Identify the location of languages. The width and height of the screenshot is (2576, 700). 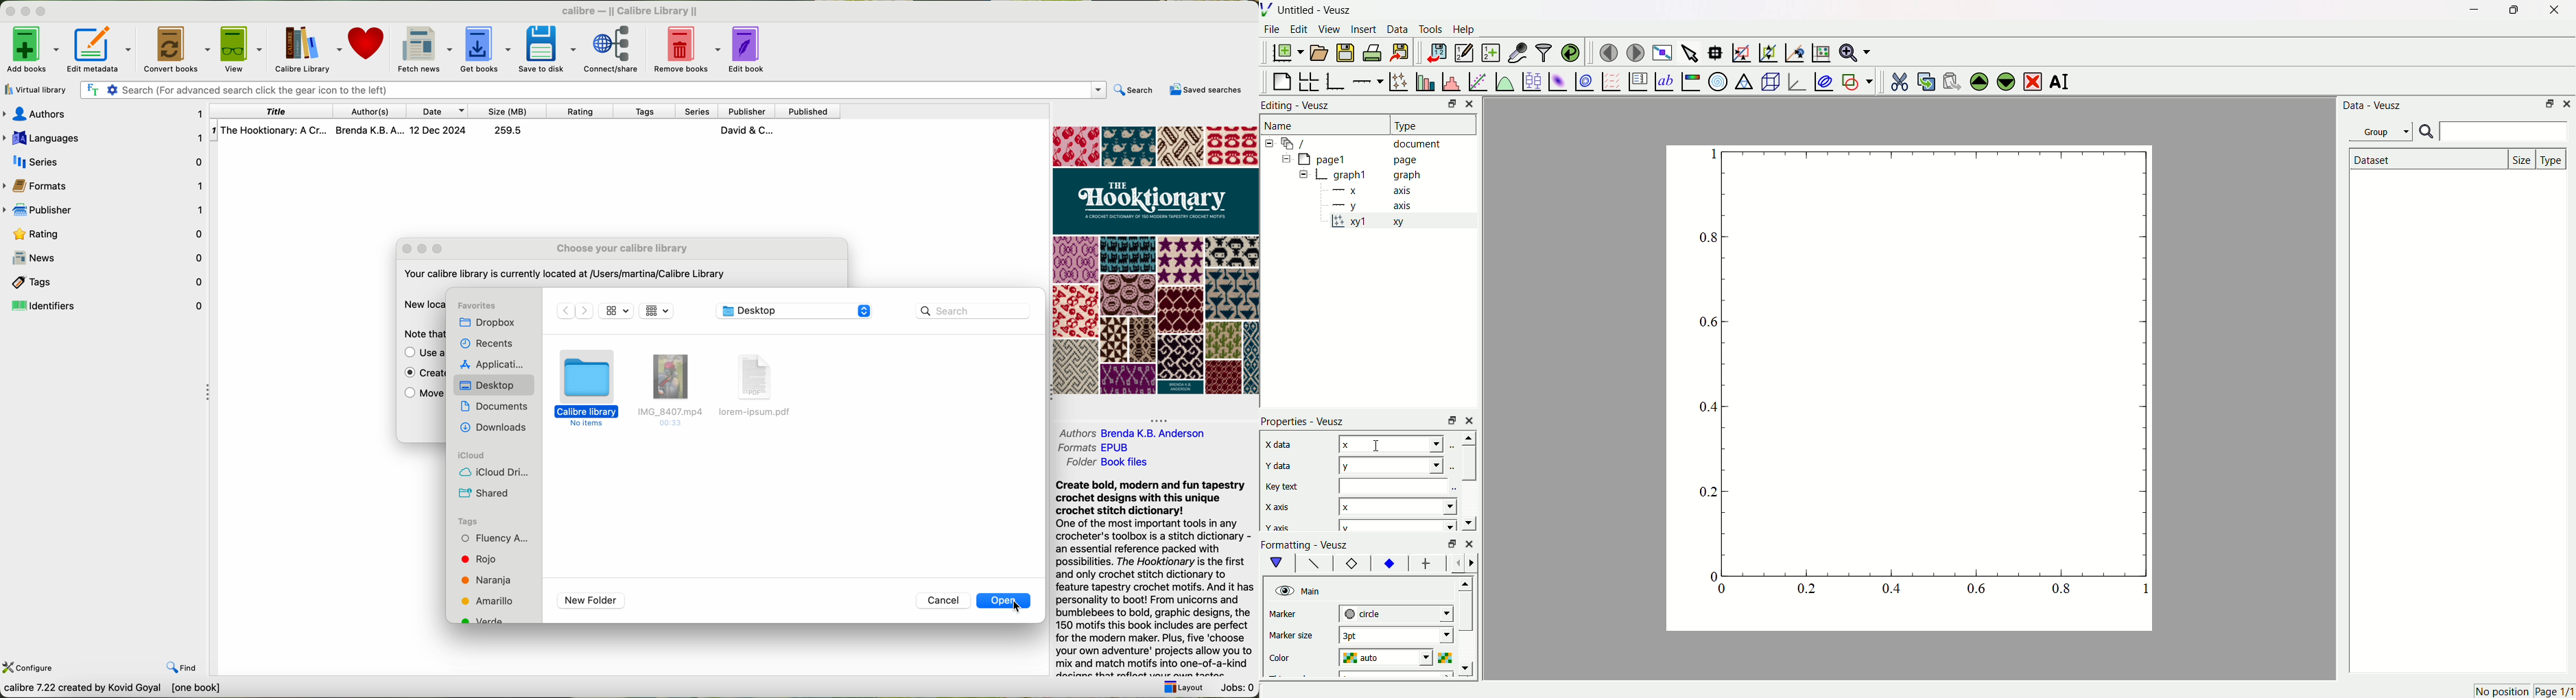
(104, 136).